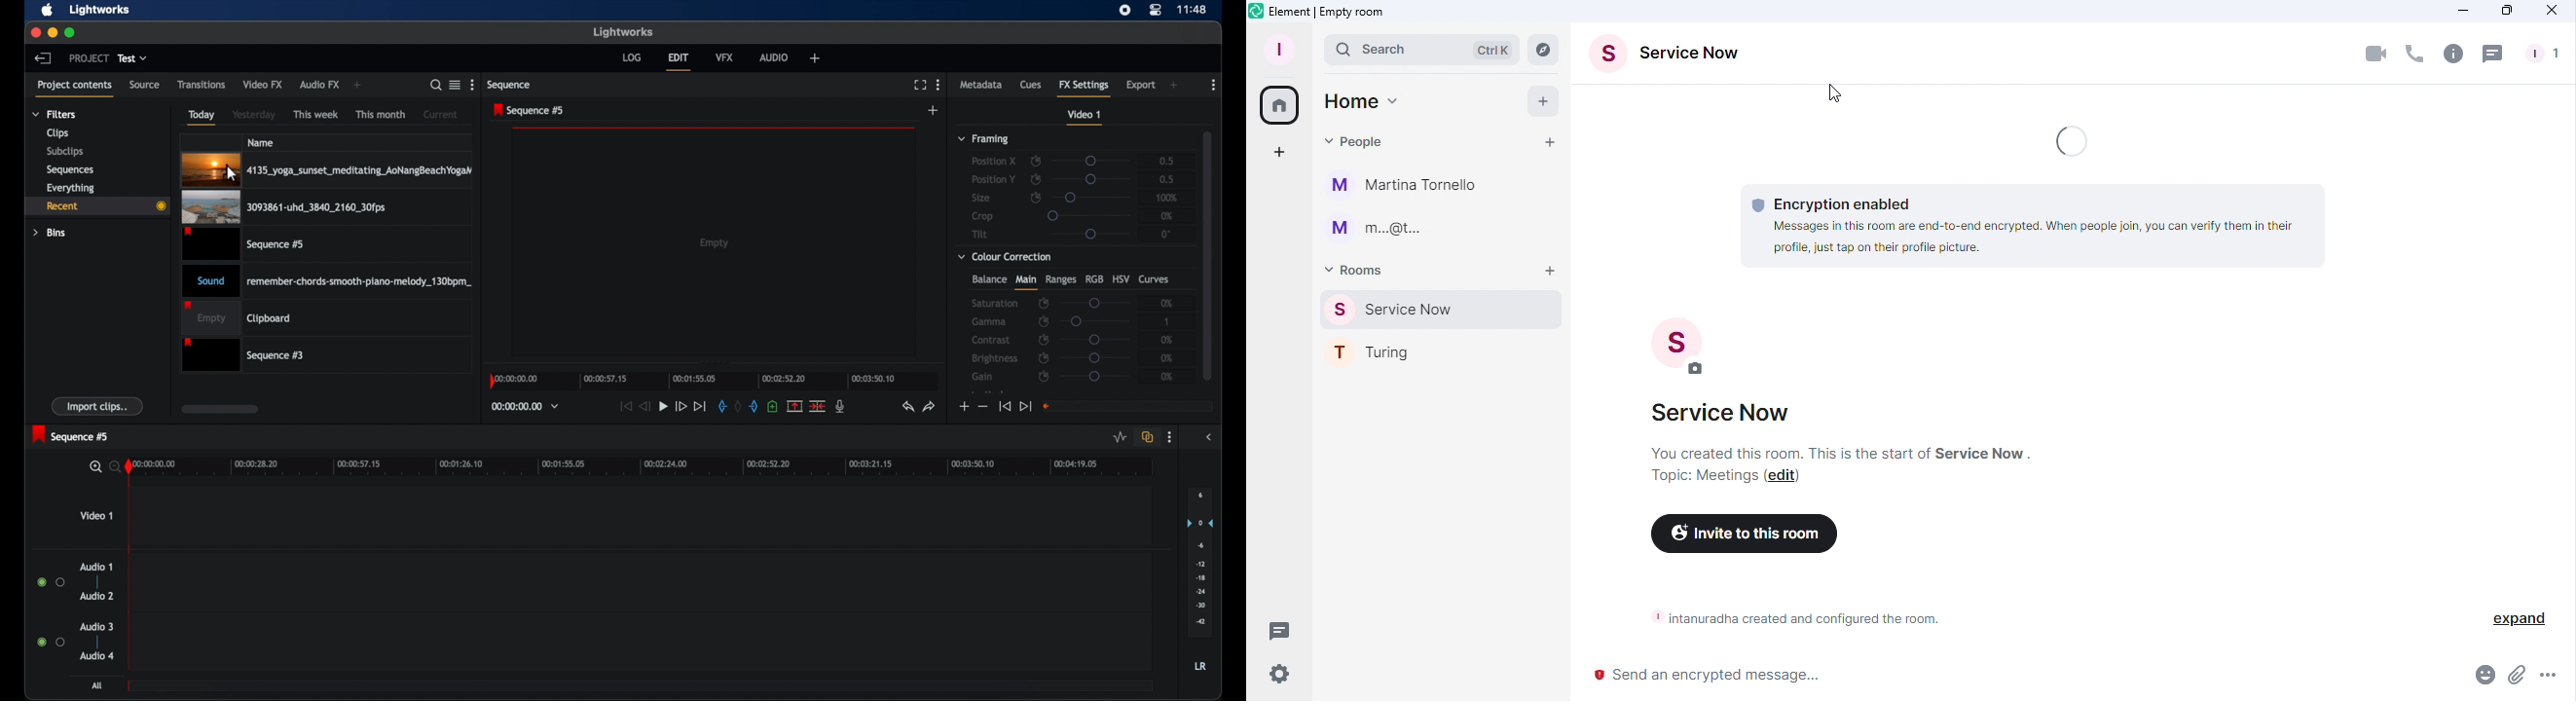 This screenshot has width=2576, height=728. Describe the element at coordinates (1548, 50) in the screenshot. I see `Search rooms` at that location.